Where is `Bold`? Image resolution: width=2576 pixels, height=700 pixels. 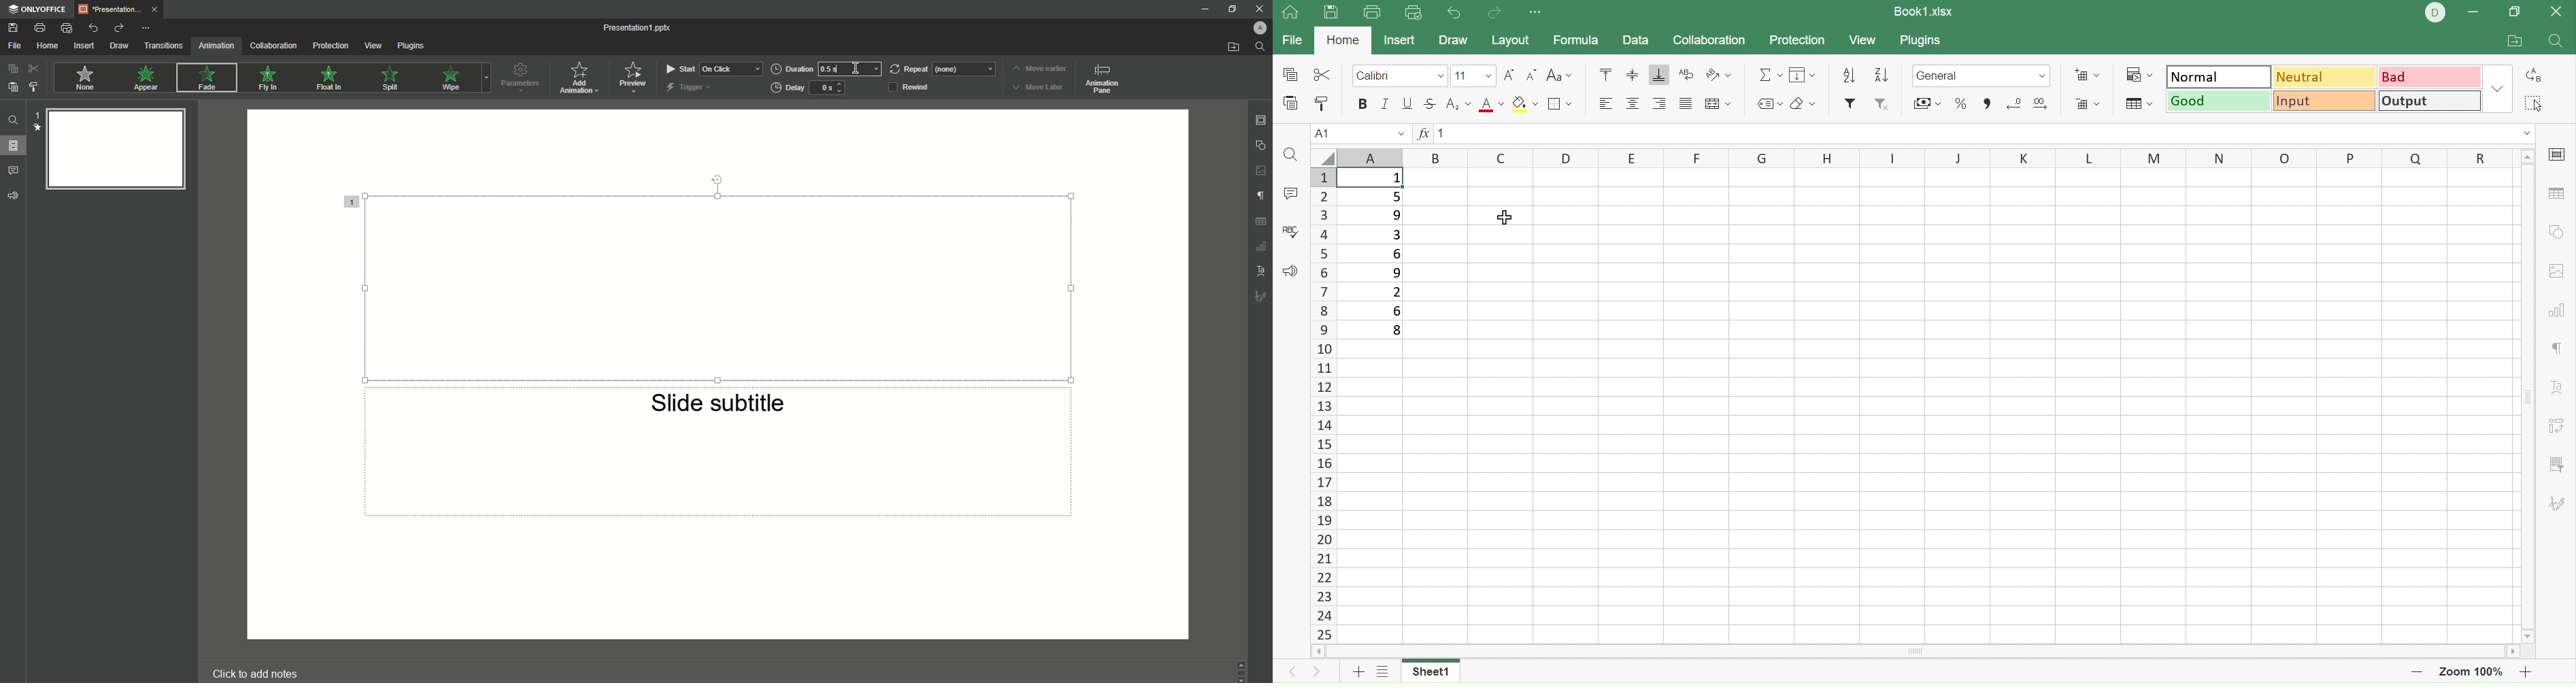 Bold is located at coordinates (1360, 103).